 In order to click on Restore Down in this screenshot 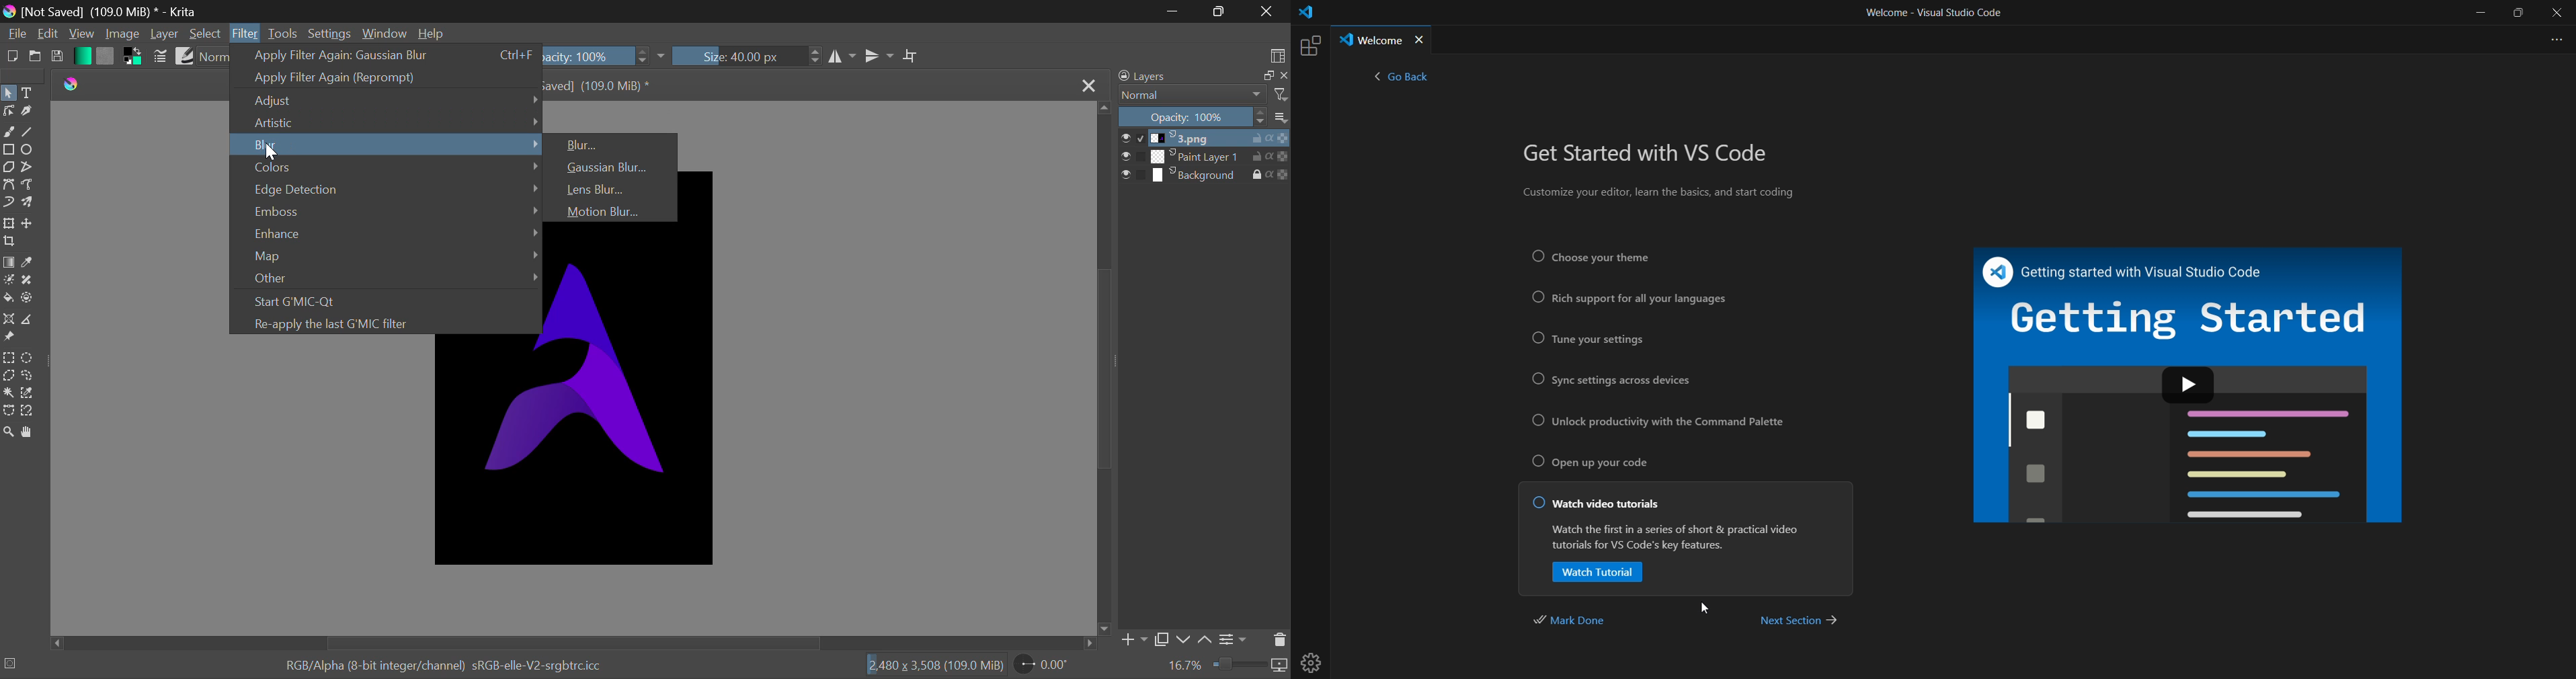, I will do `click(1172, 11)`.